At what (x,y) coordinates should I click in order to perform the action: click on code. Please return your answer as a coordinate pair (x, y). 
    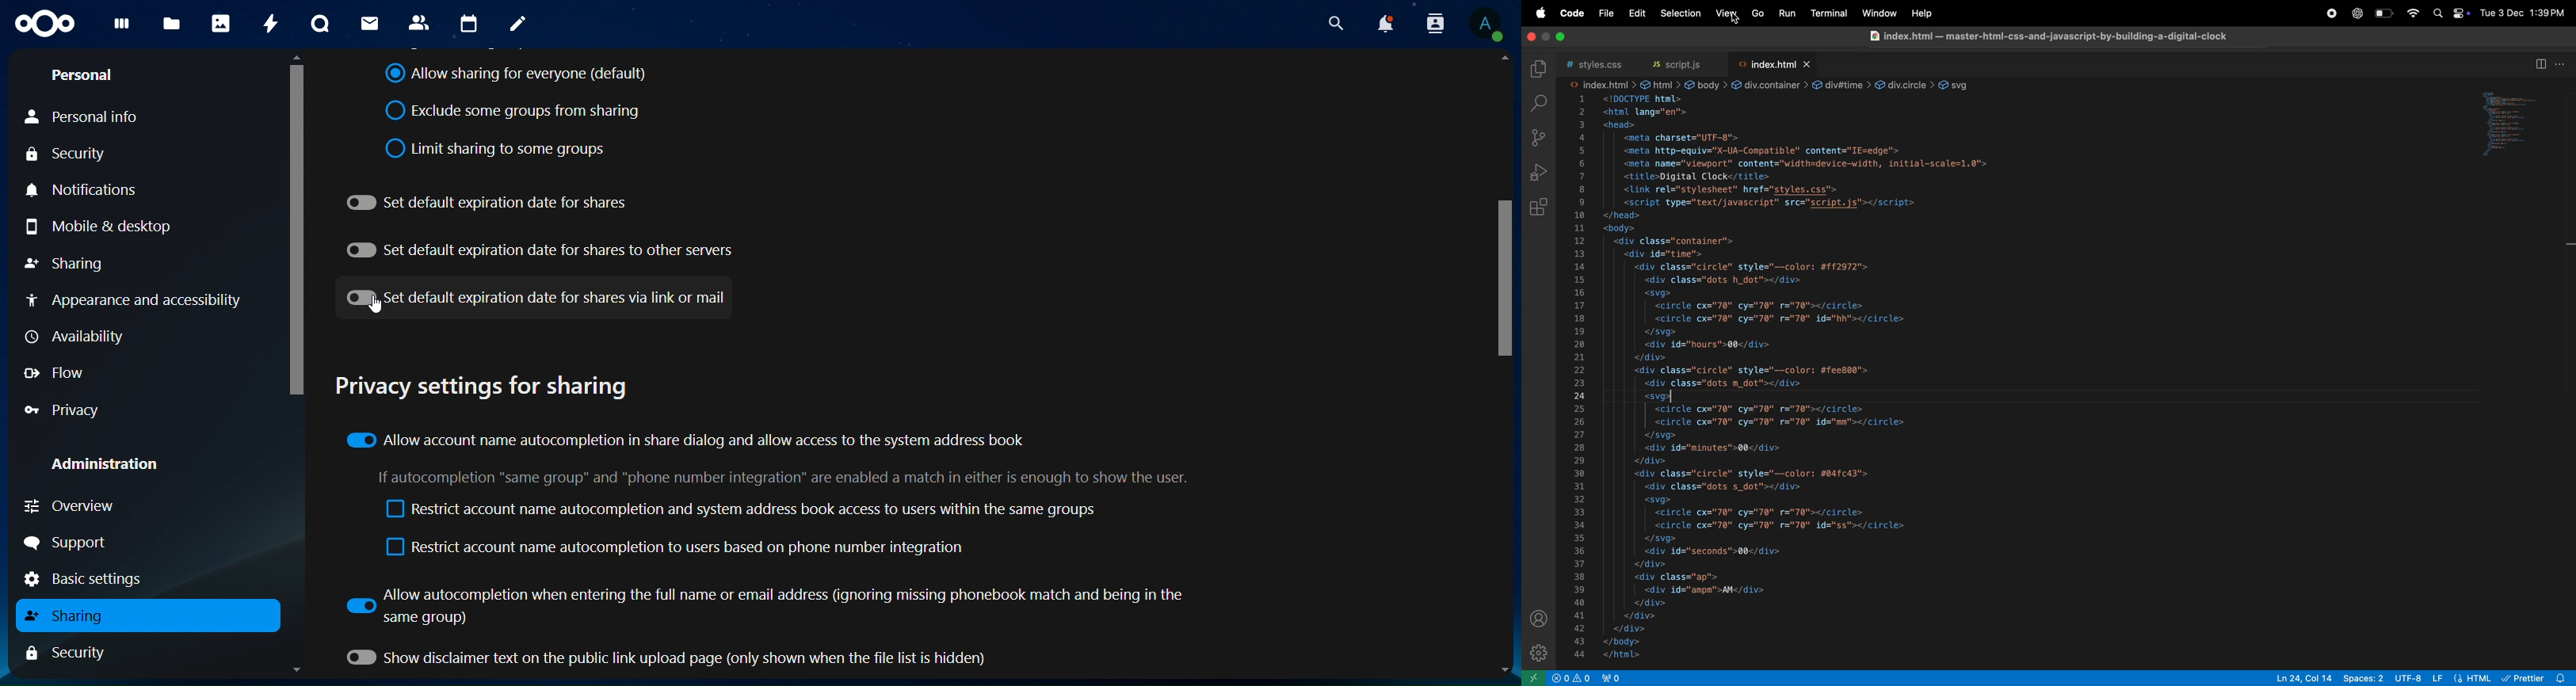
    Looking at the image, I should click on (1572, 13).